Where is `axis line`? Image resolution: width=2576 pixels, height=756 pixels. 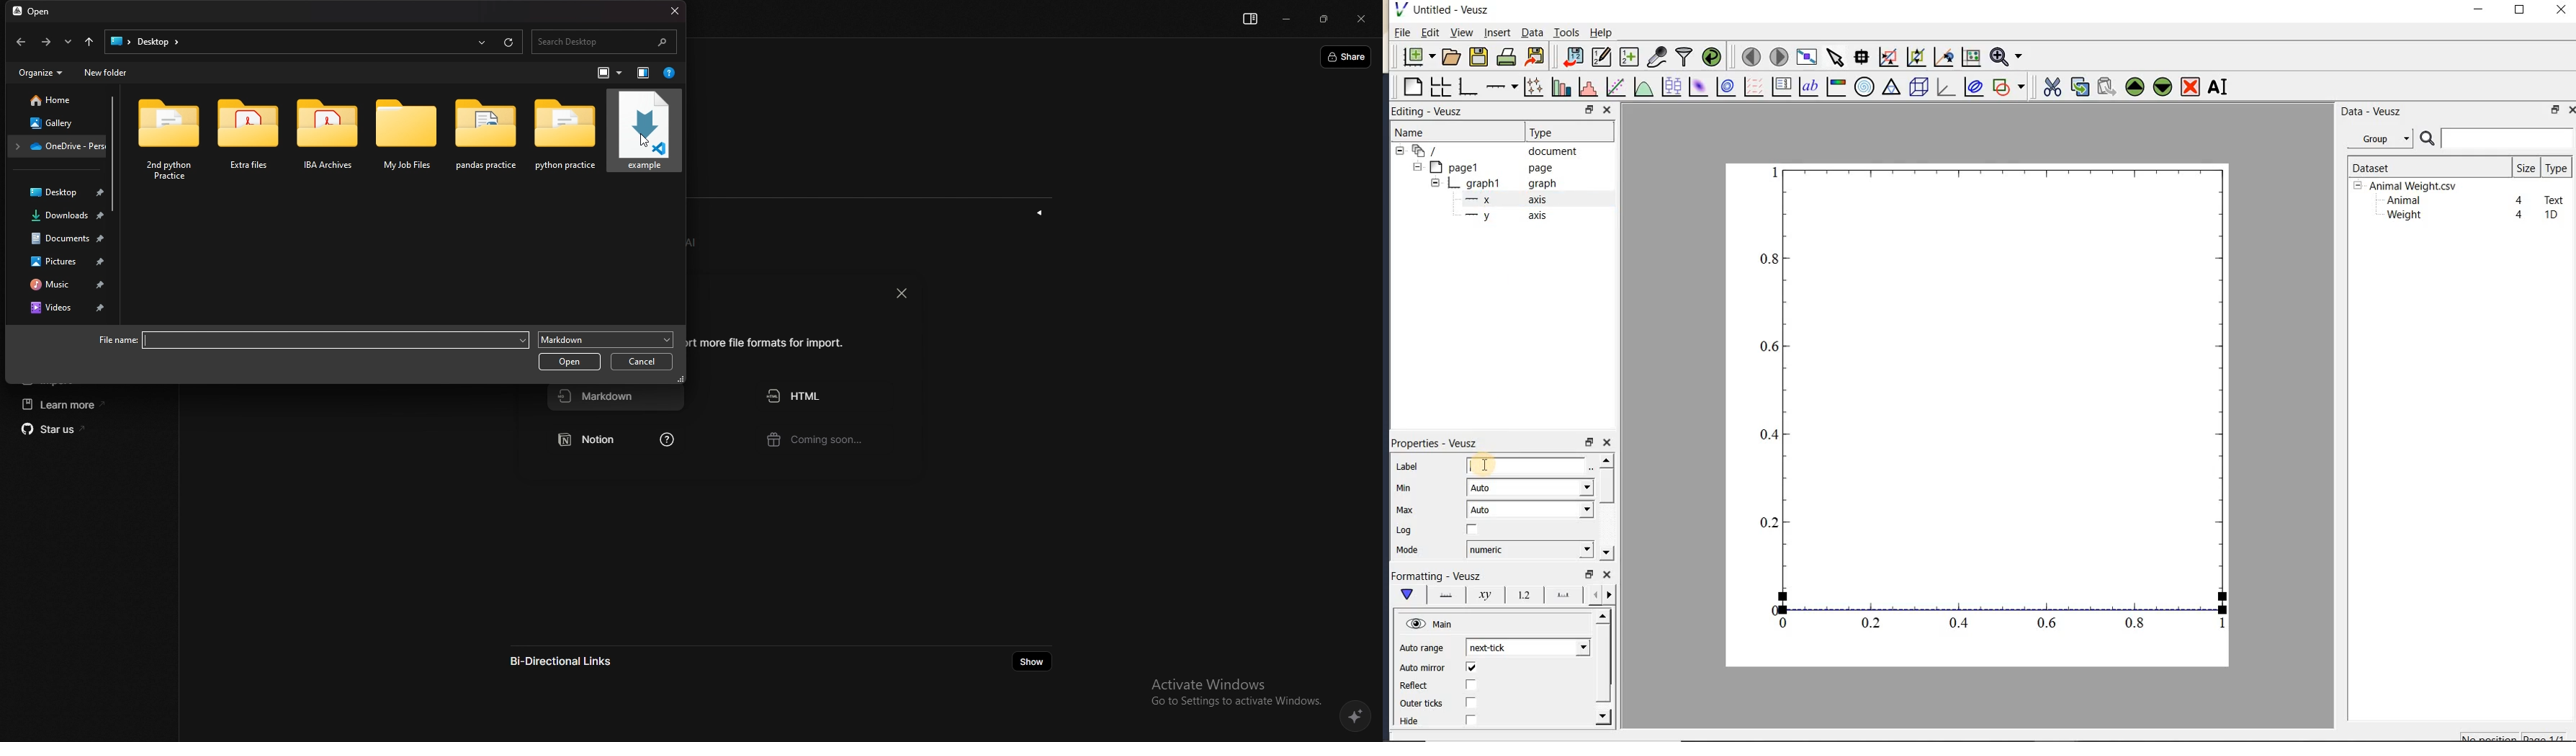 axis line is located at coordinates (1443, 595).